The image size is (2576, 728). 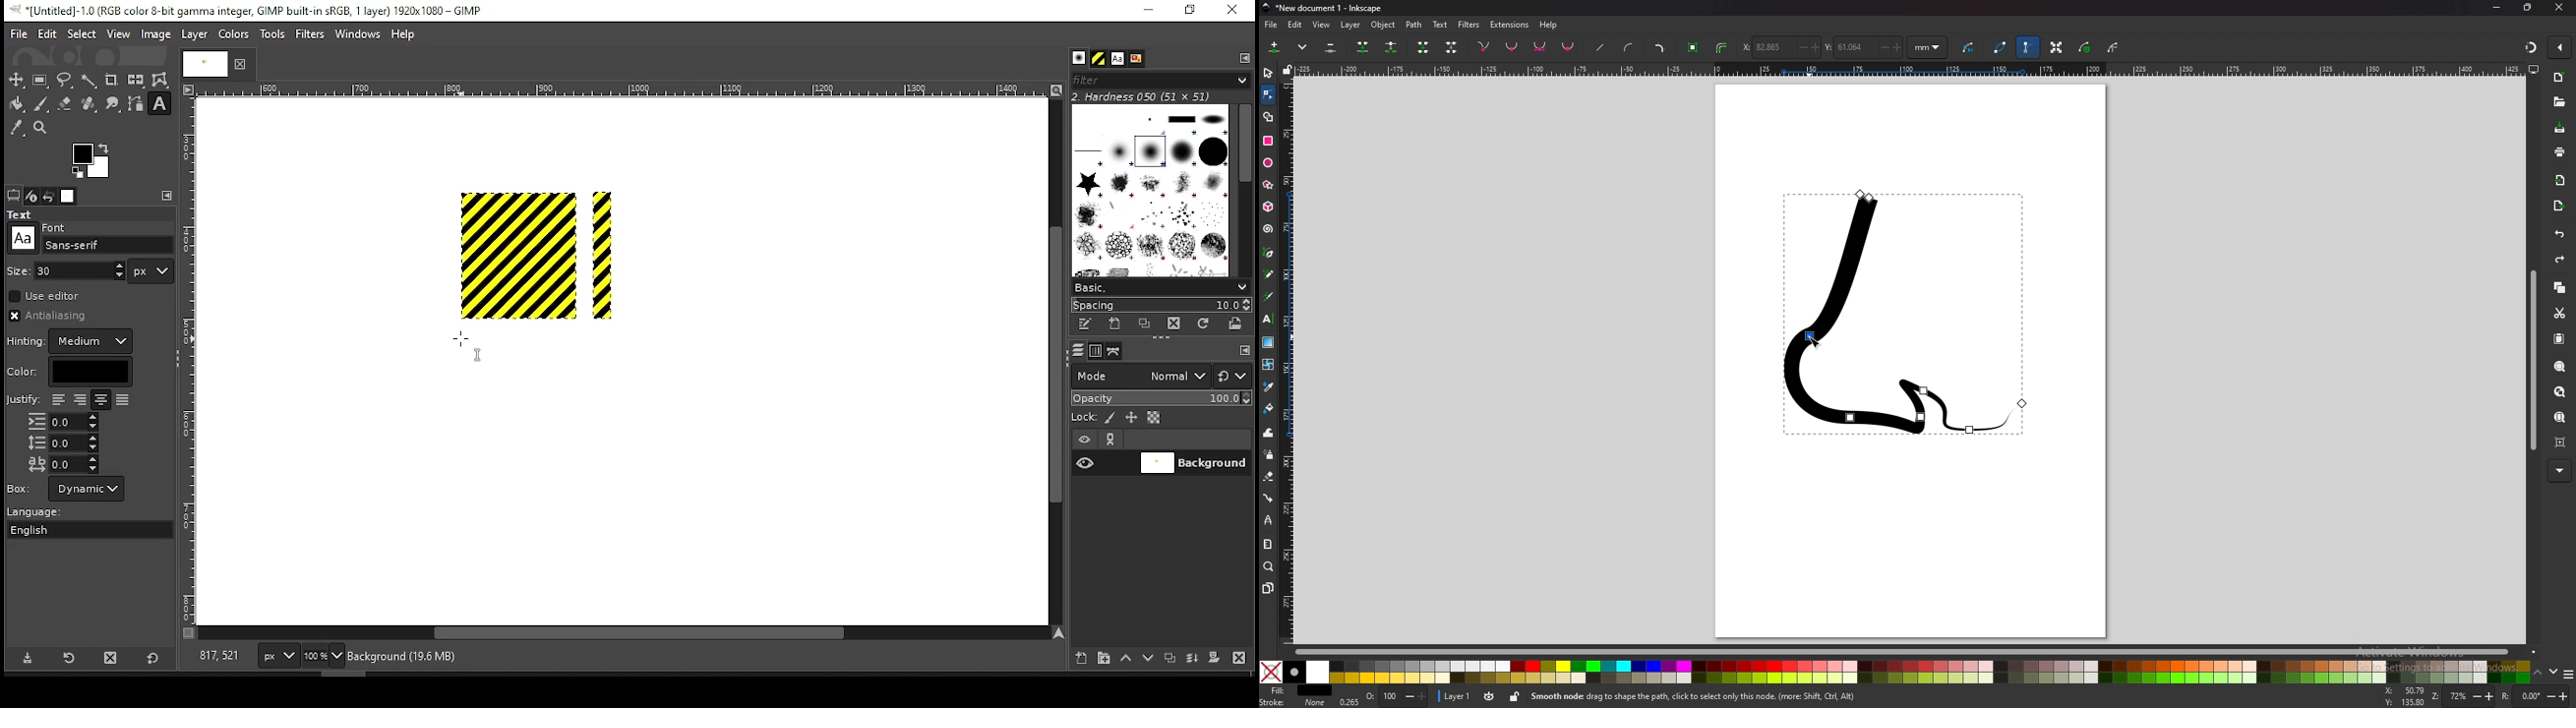 What do you see at coordinates (1147, 11) in the screenshot?
I see `minimize` at bounding box center [1147, 11].